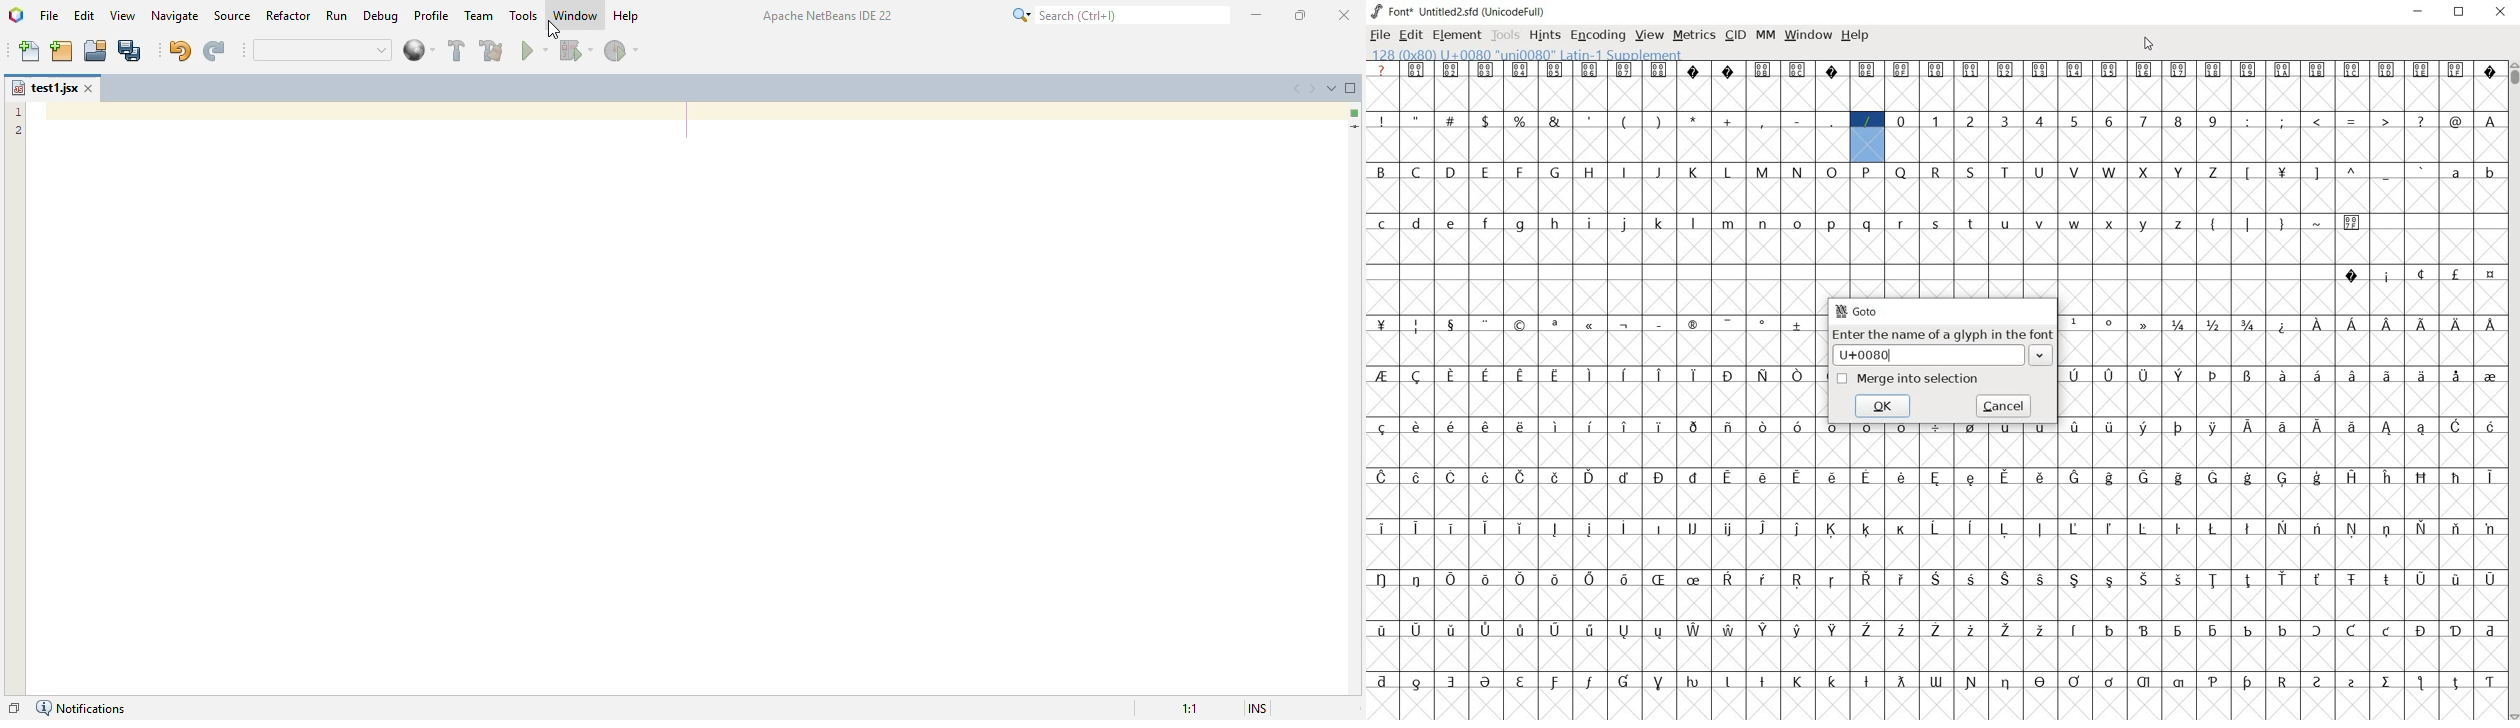  I want to click on glyph, so click(1797, 580).